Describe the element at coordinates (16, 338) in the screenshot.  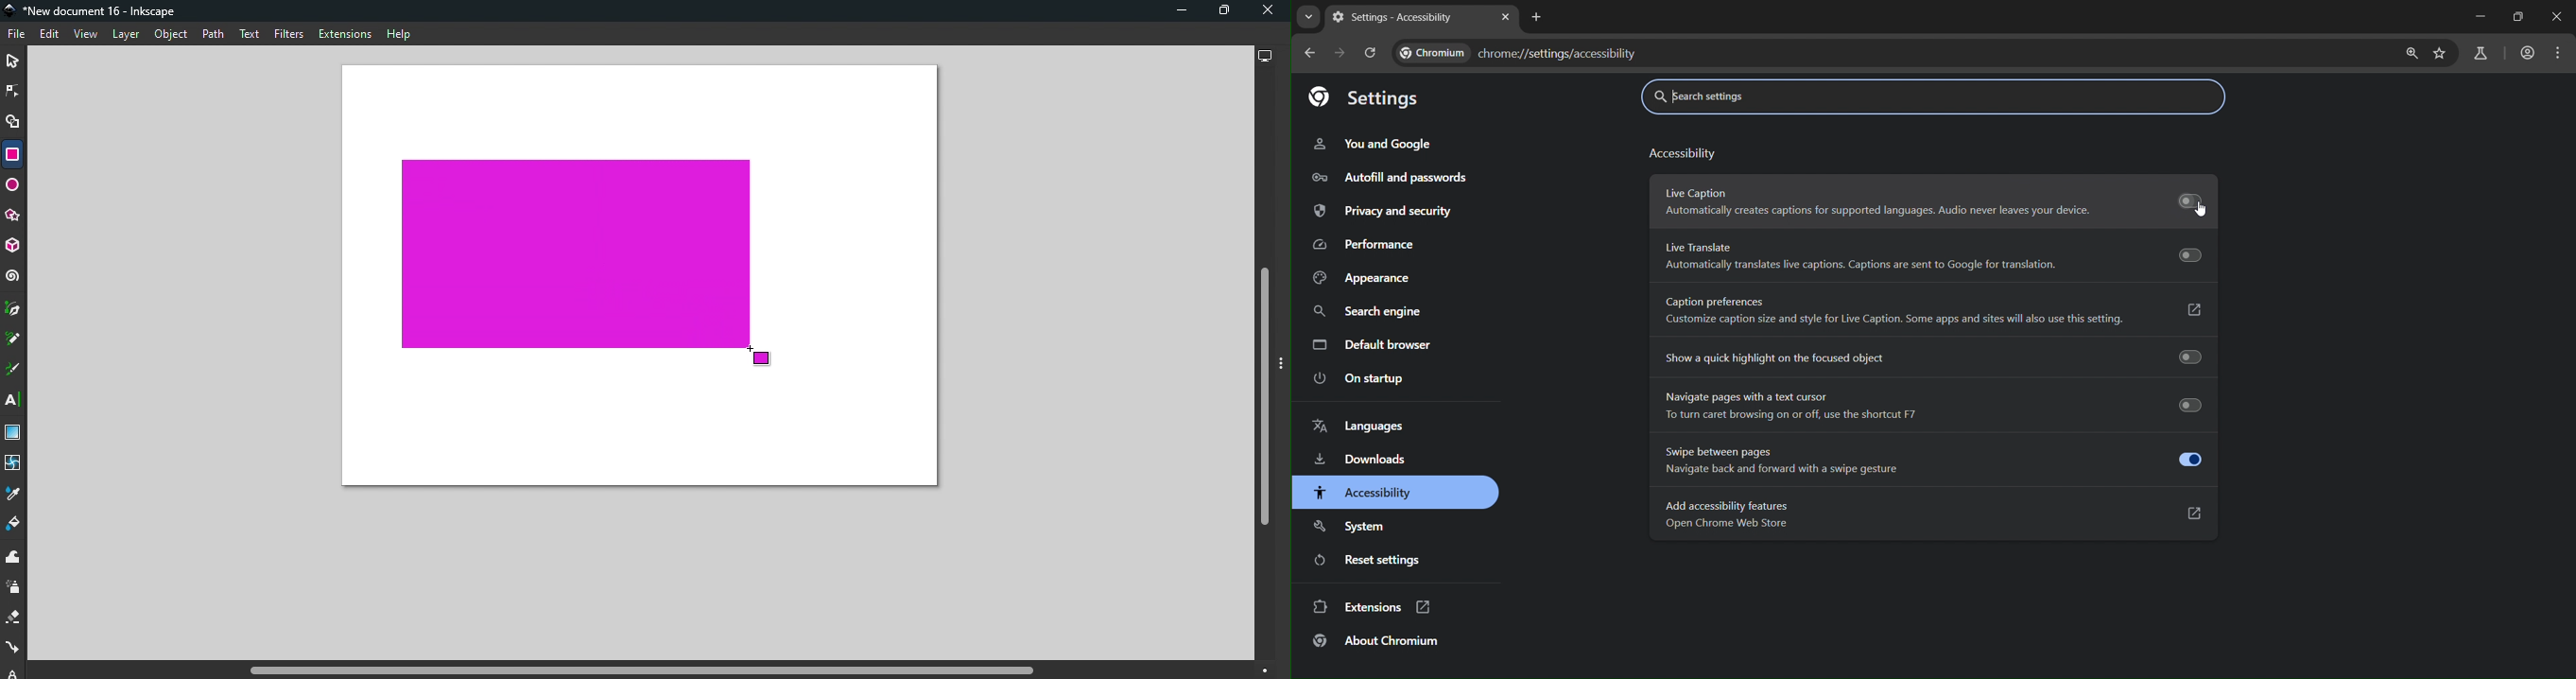
I see `Pencil tool` at that location.